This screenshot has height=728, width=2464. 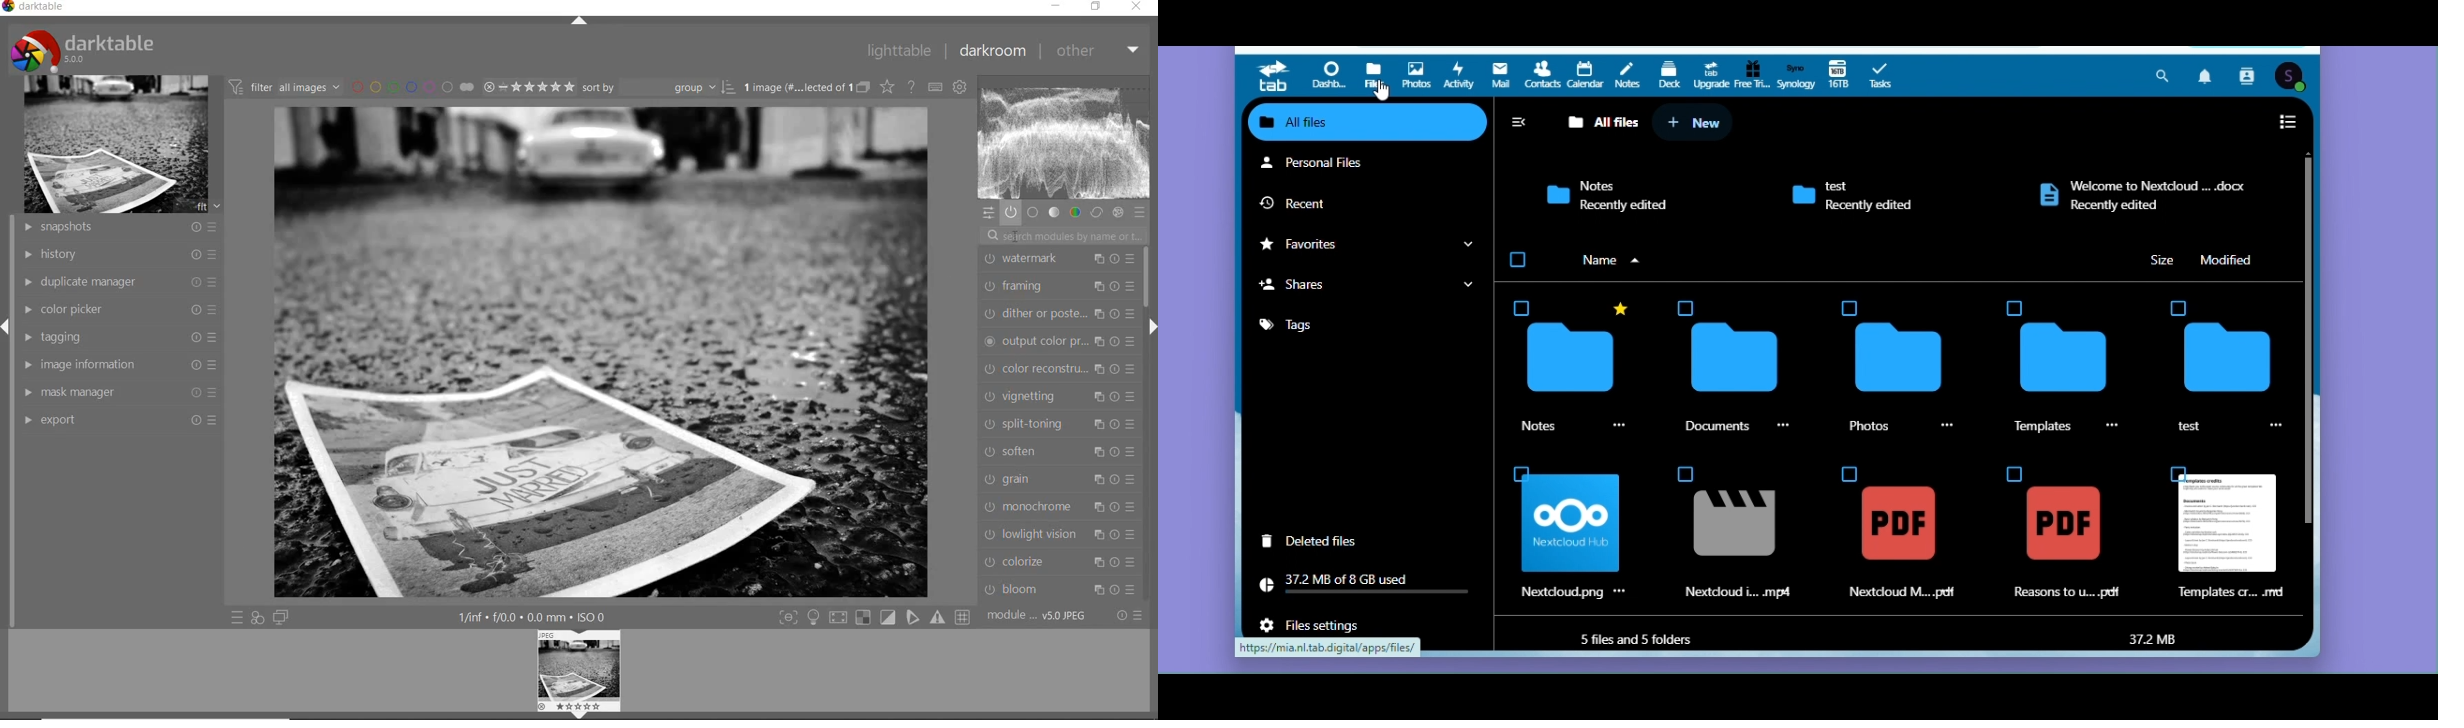 What do you see at coordinates (887, 88) in the screenshot?
I see `change type of overlay` at bounding box center [887, 88].